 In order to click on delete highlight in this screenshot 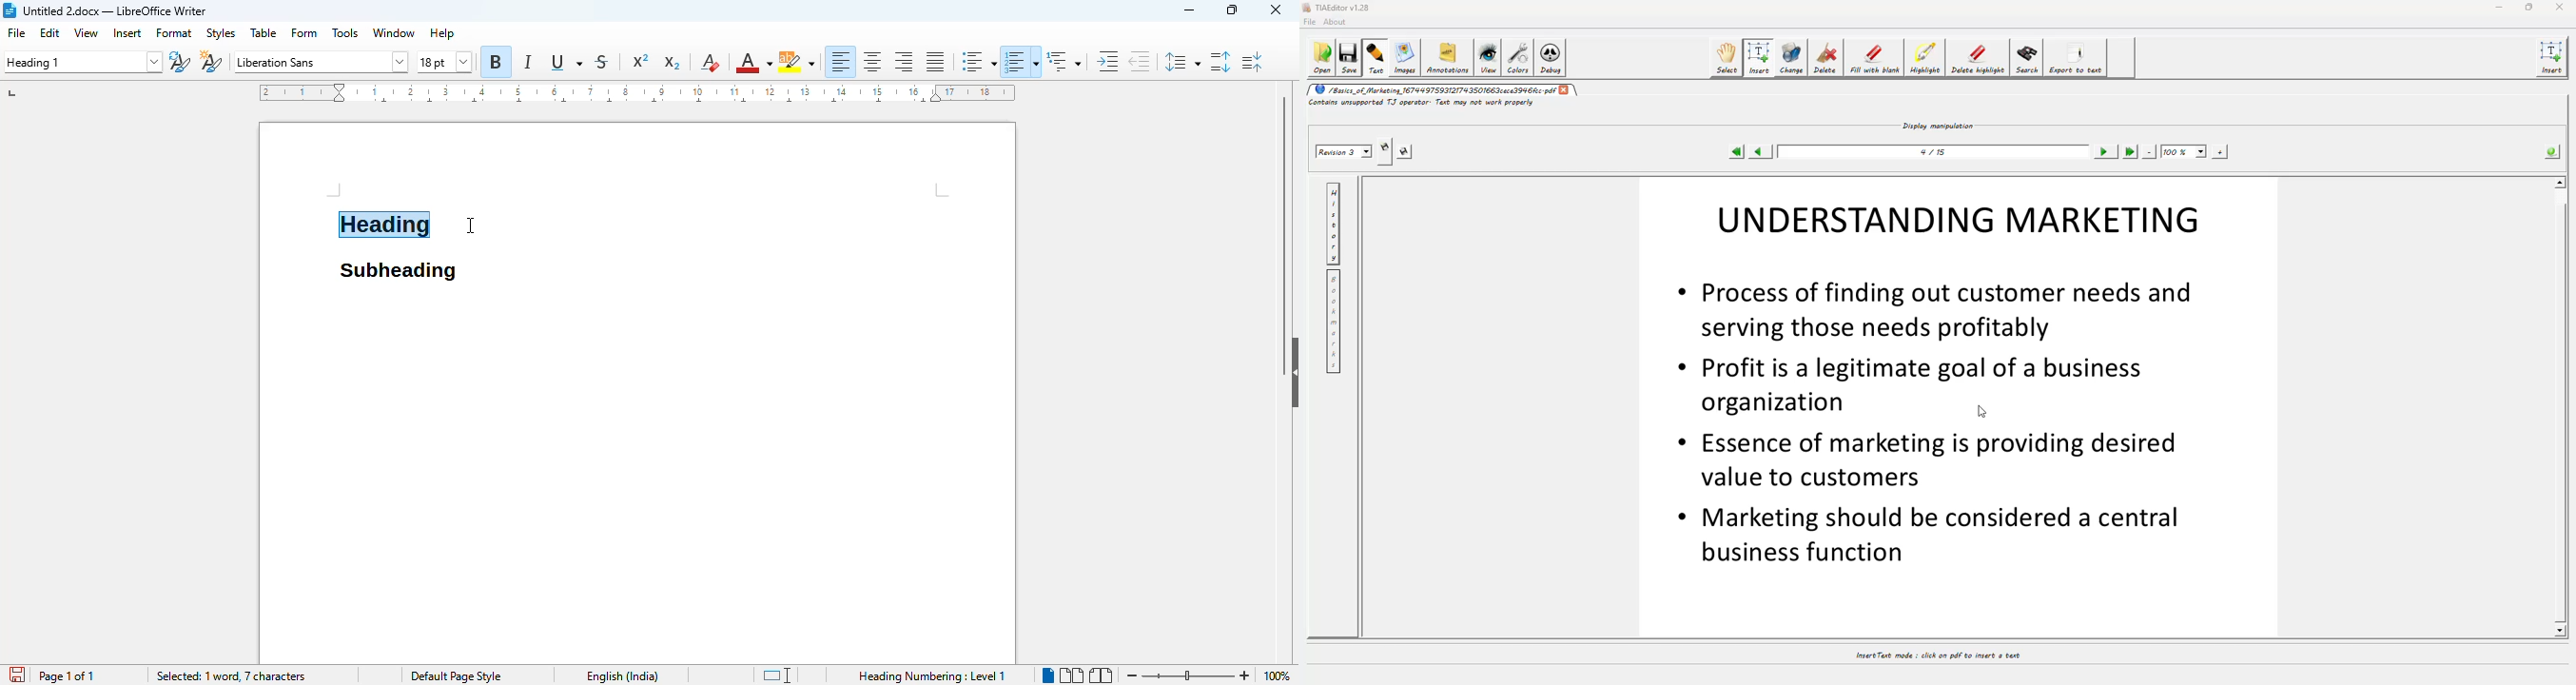, I will do `click(1979, 59)`.